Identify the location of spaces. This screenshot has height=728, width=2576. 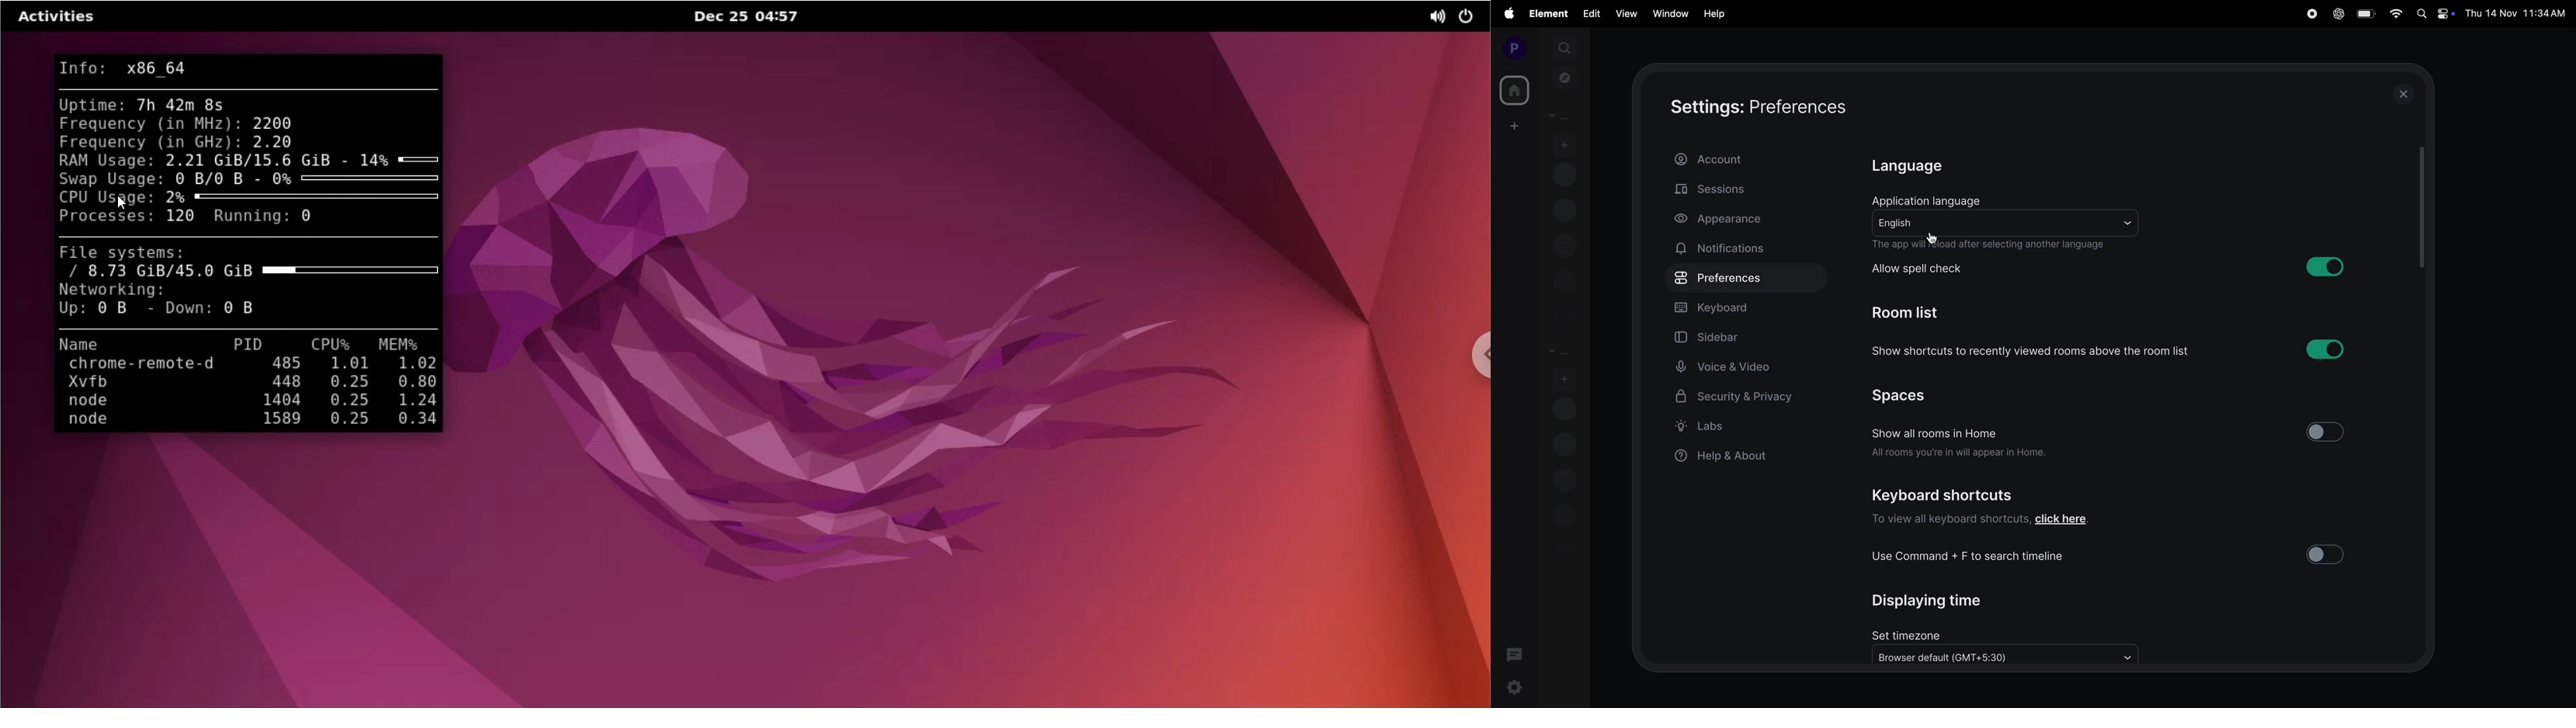
(1937, 397).